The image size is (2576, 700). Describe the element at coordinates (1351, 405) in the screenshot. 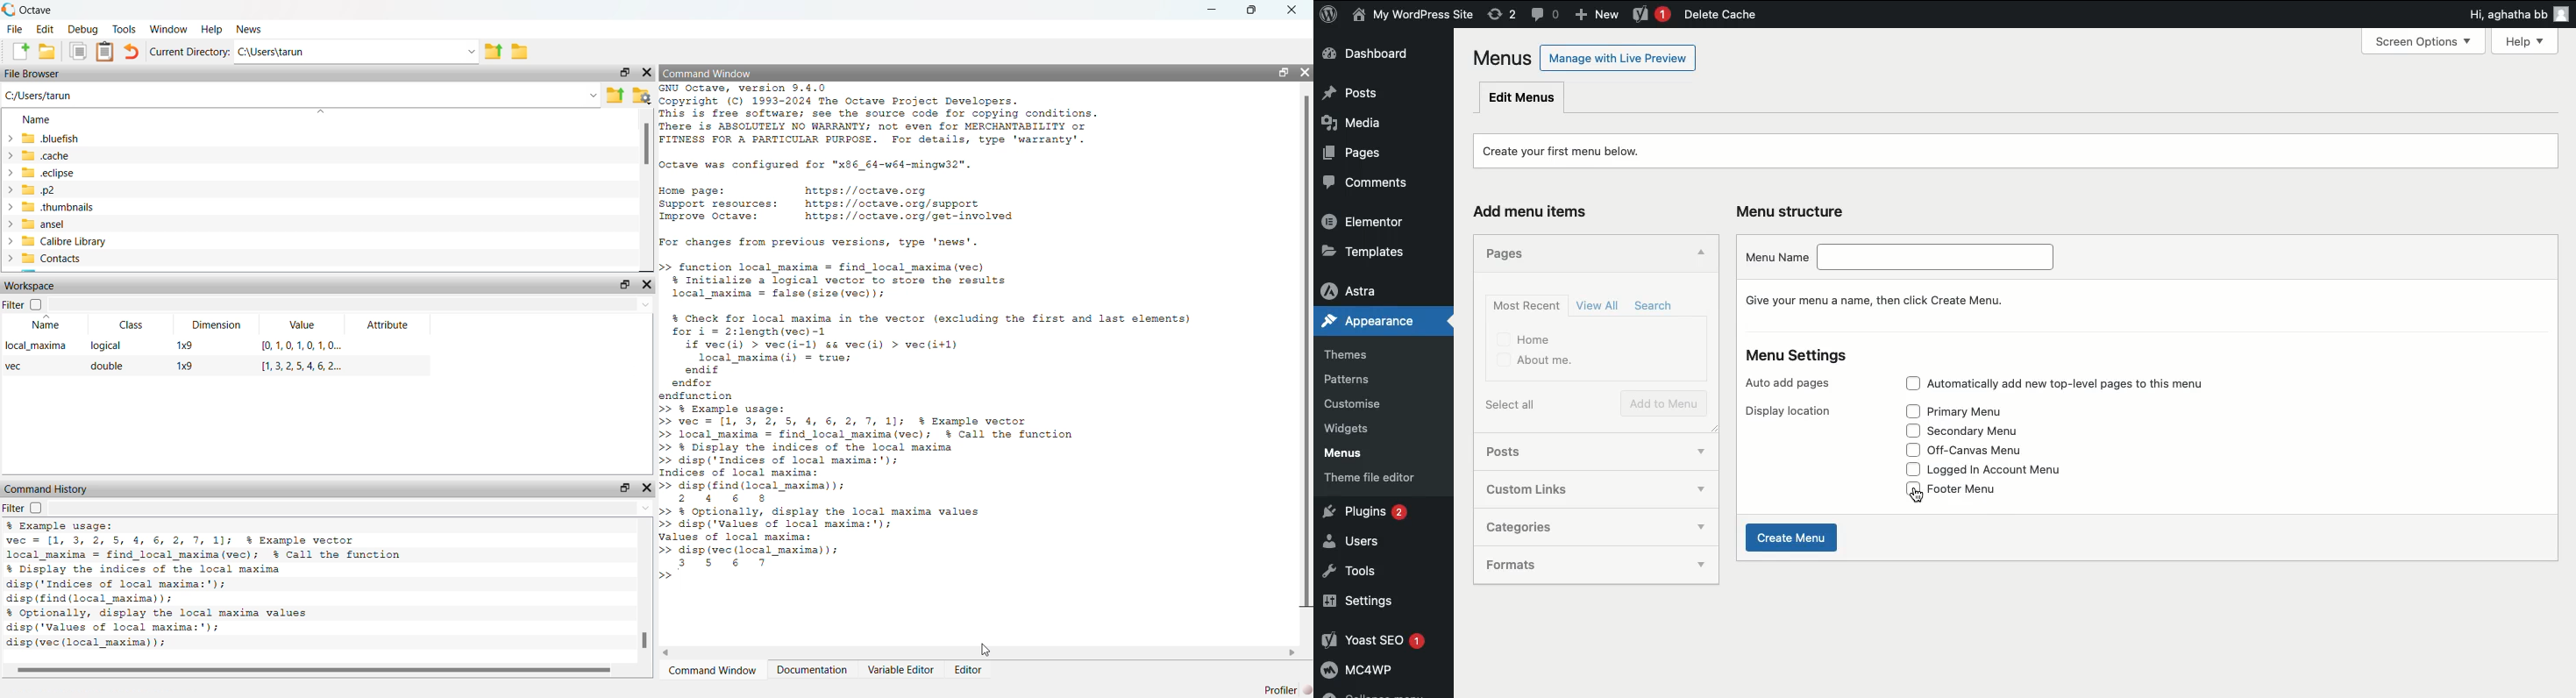

I see `Customise` at that location.